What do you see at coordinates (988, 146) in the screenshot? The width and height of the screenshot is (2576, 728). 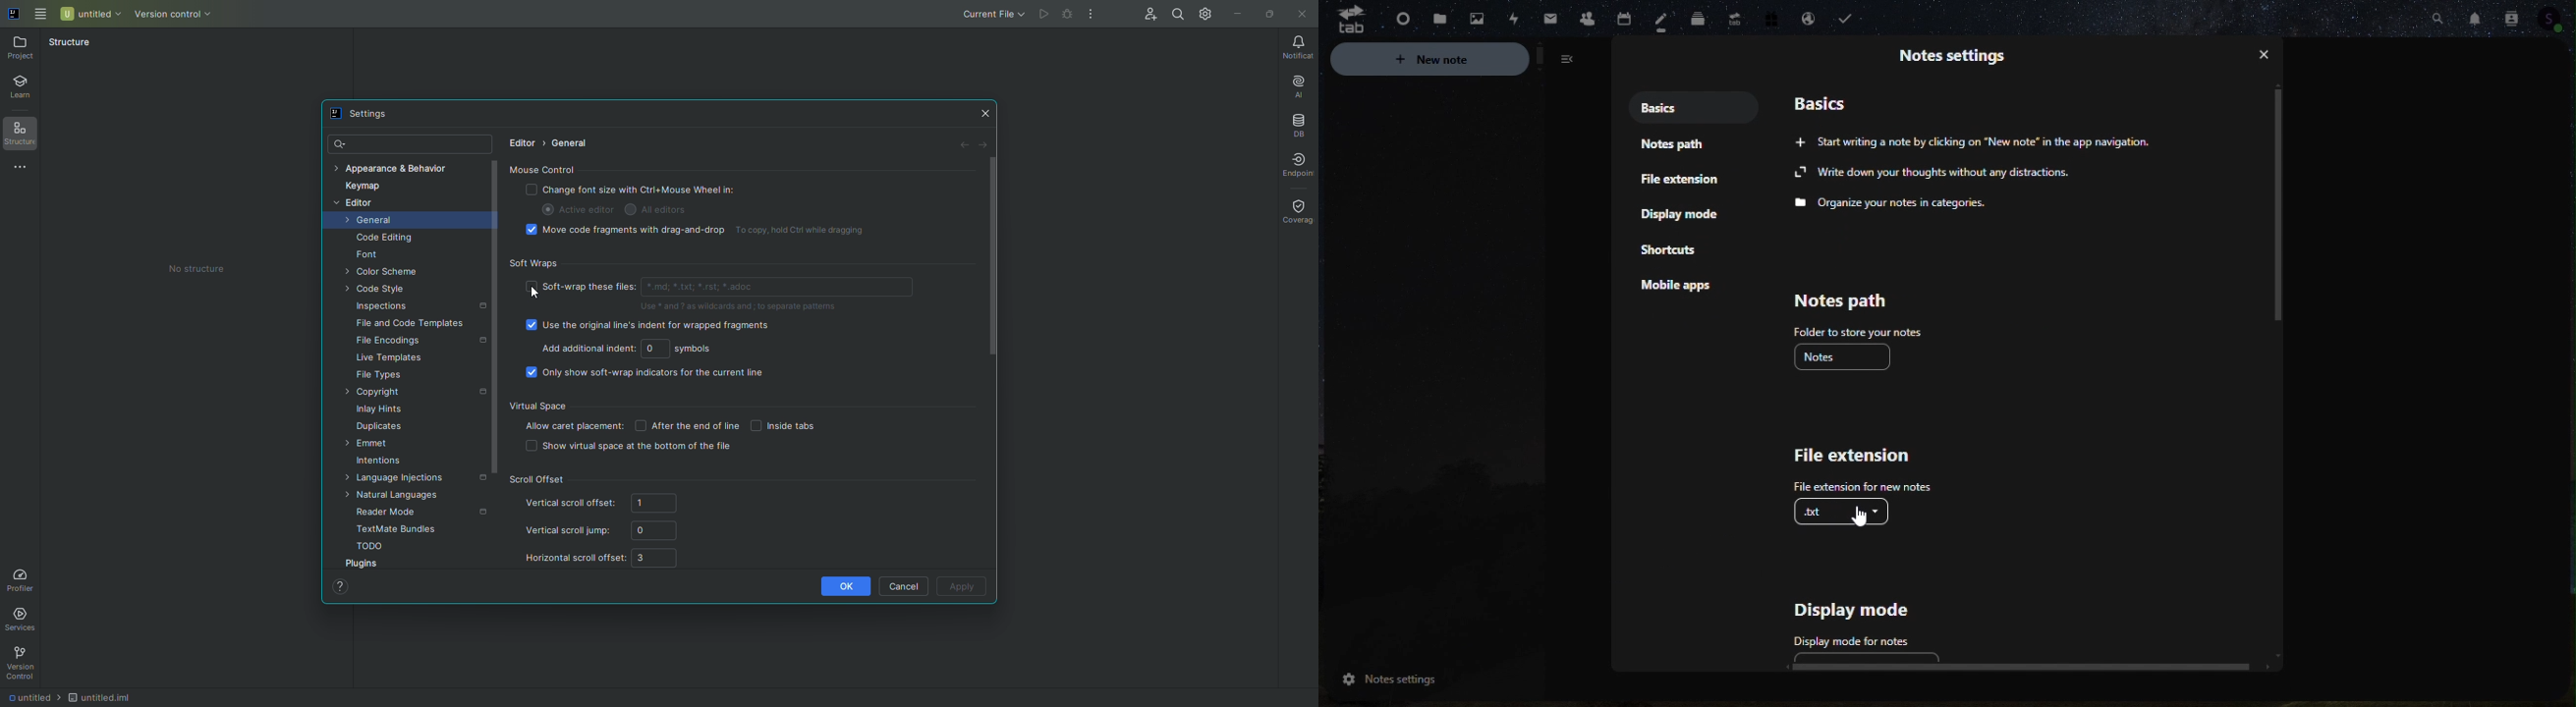 I see `Next` at bounding box center [988, 146].